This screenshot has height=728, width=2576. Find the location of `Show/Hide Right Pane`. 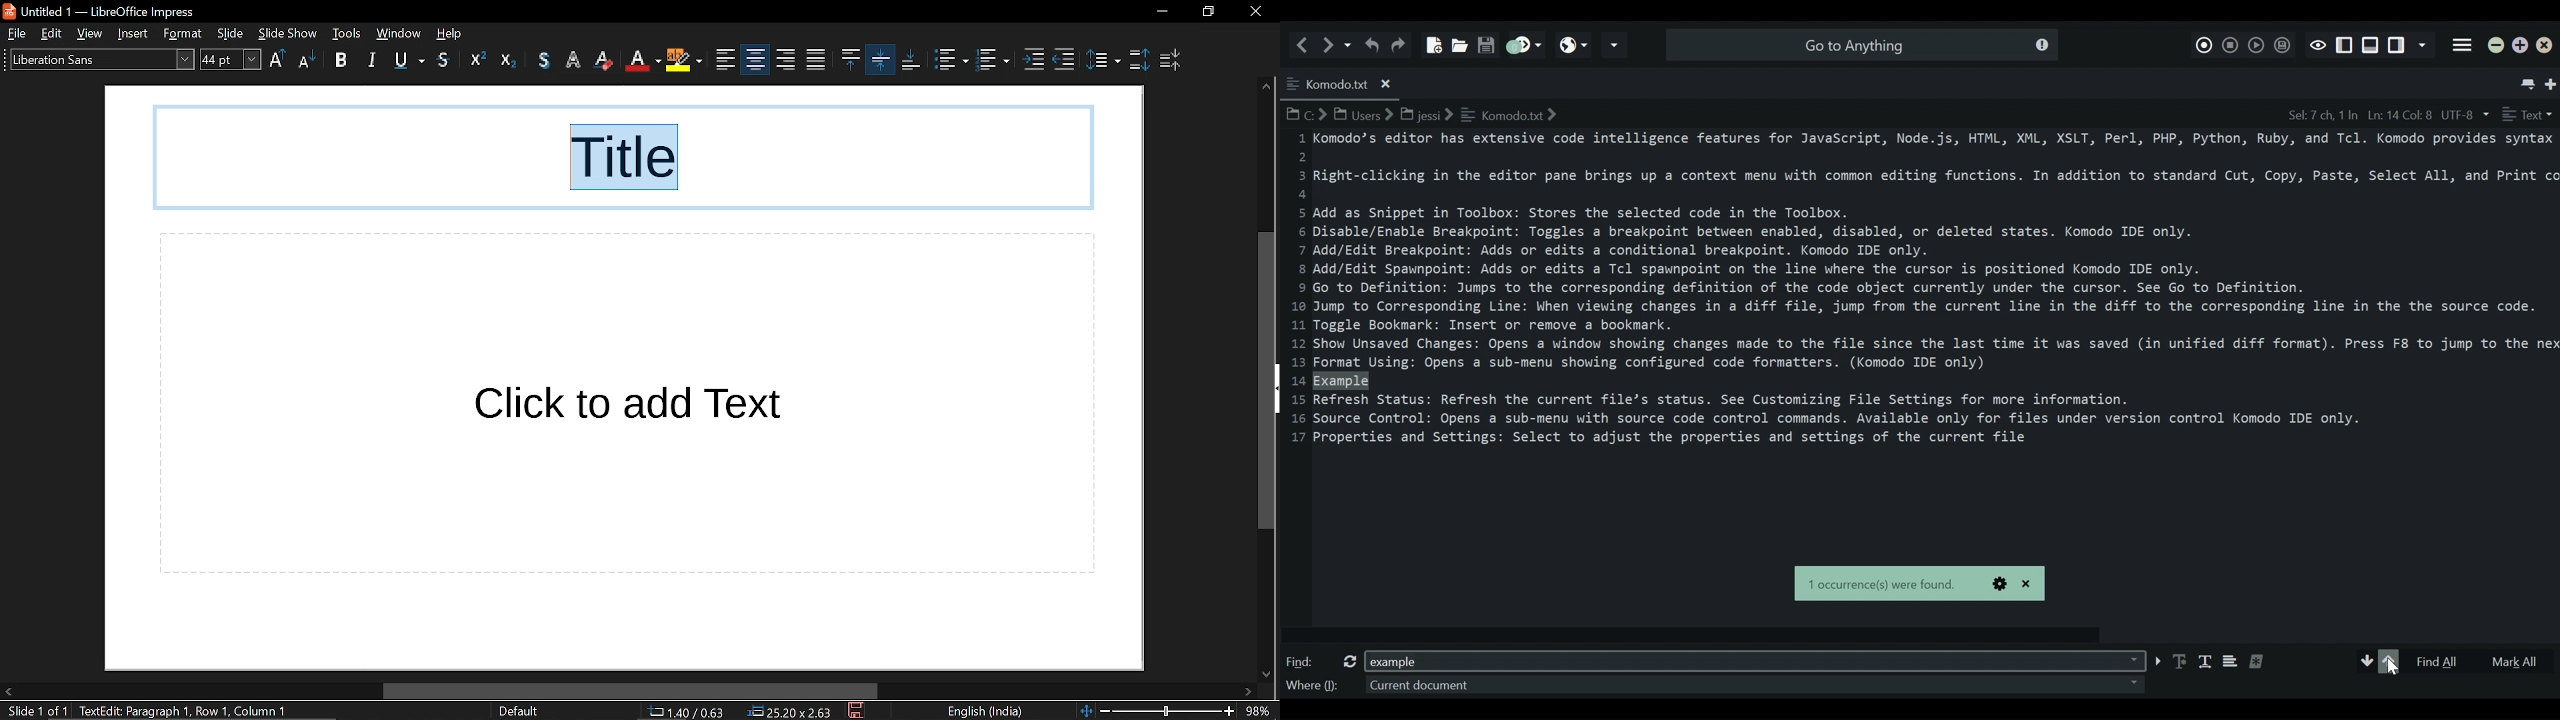

Show/Hide Right Pane is located at coordinates (2345, 45).